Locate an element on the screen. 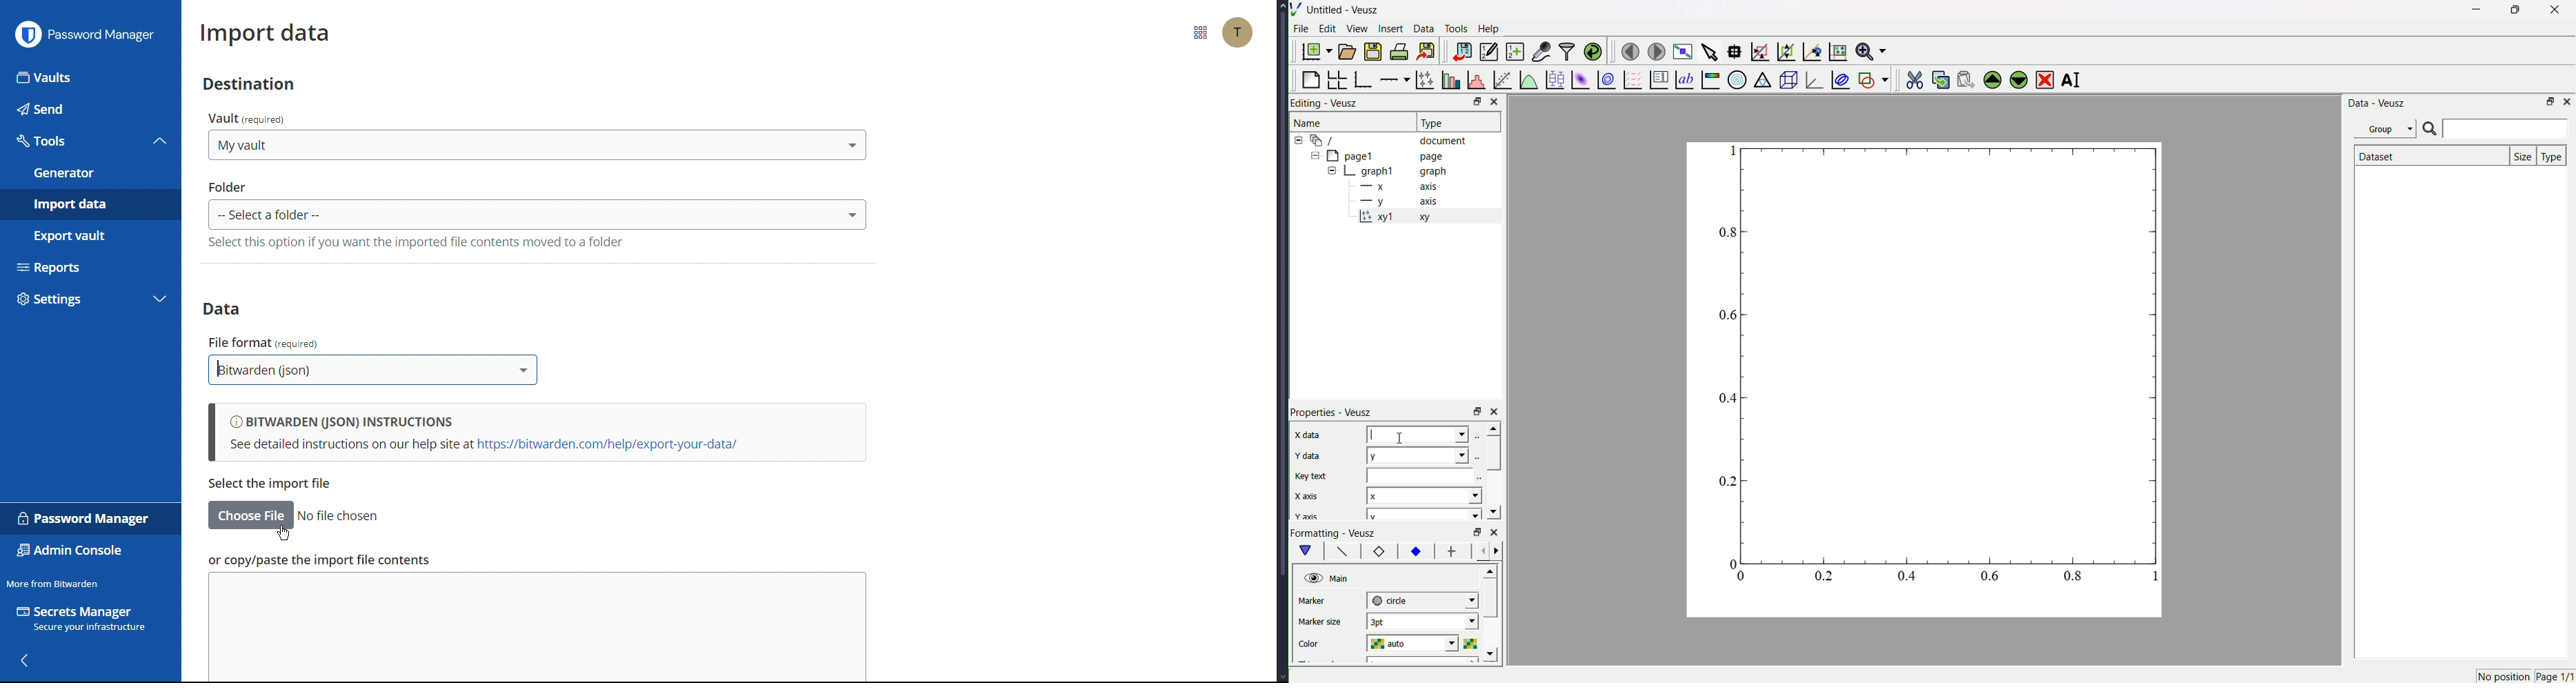 The width and height of the screenshot is (2576, 700). Type is located at coordinates (2553, 155).